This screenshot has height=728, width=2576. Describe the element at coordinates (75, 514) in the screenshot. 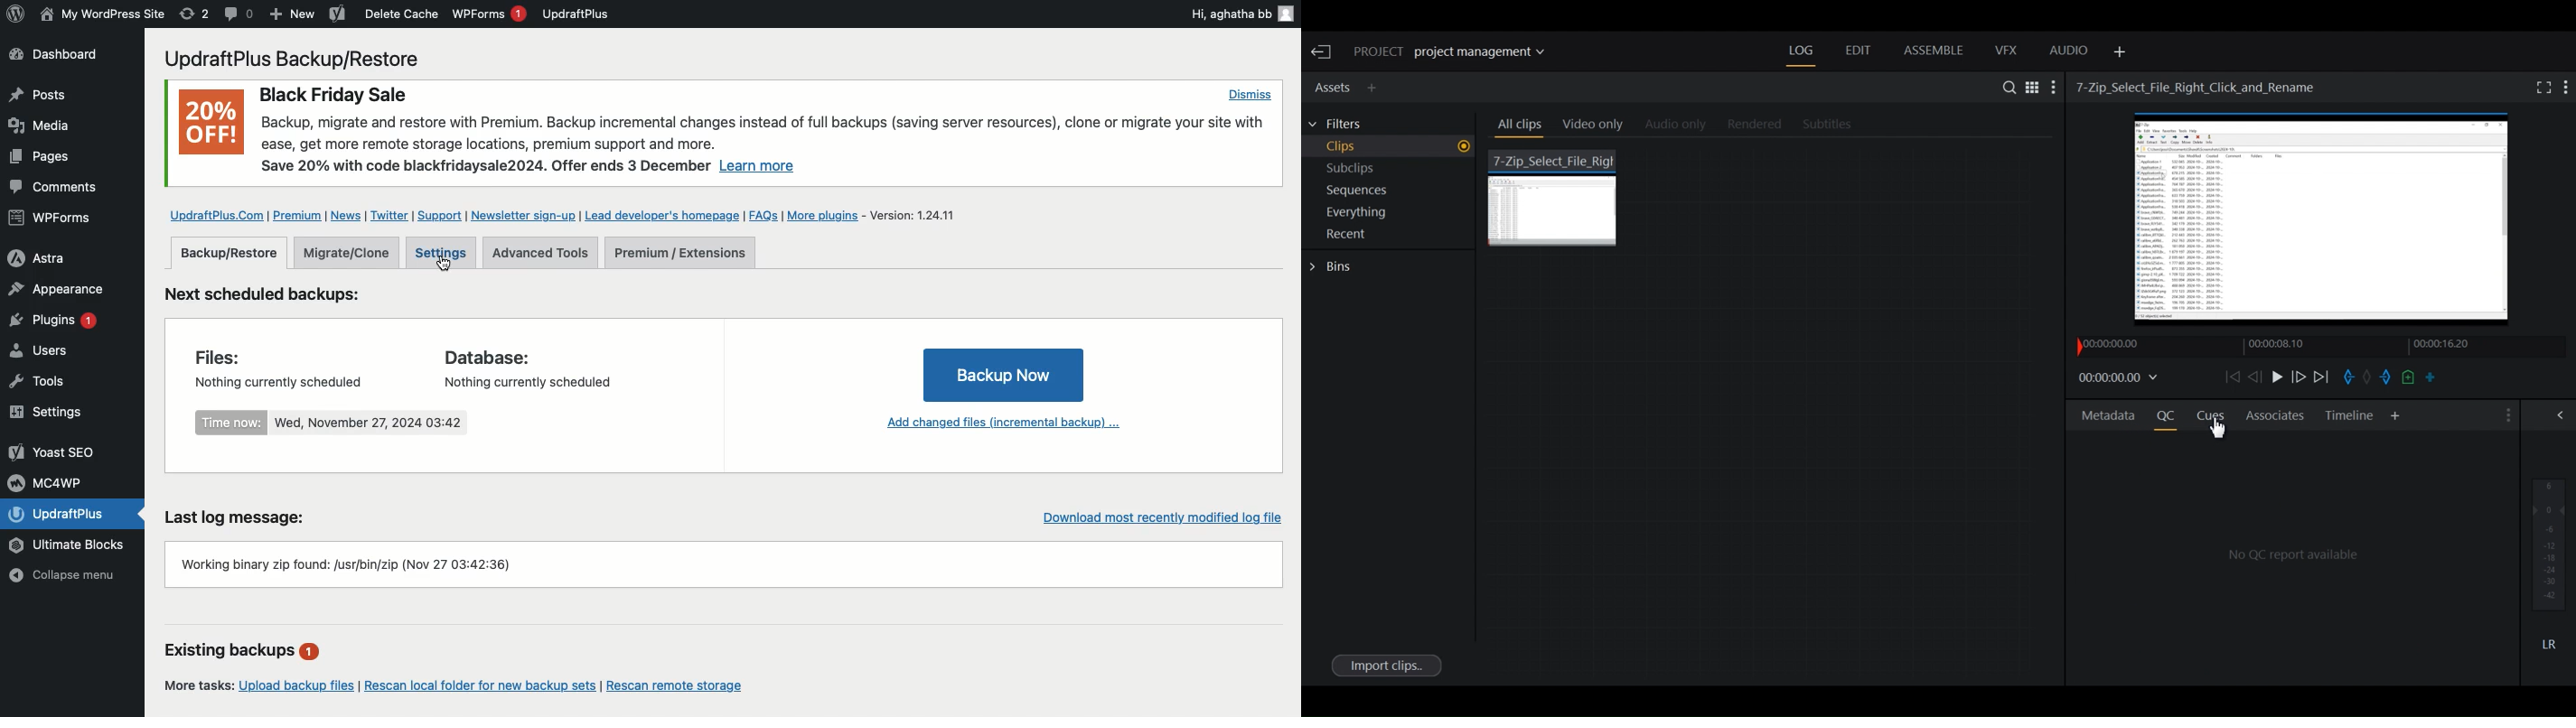

I see `UpdraftPlus` at that location.